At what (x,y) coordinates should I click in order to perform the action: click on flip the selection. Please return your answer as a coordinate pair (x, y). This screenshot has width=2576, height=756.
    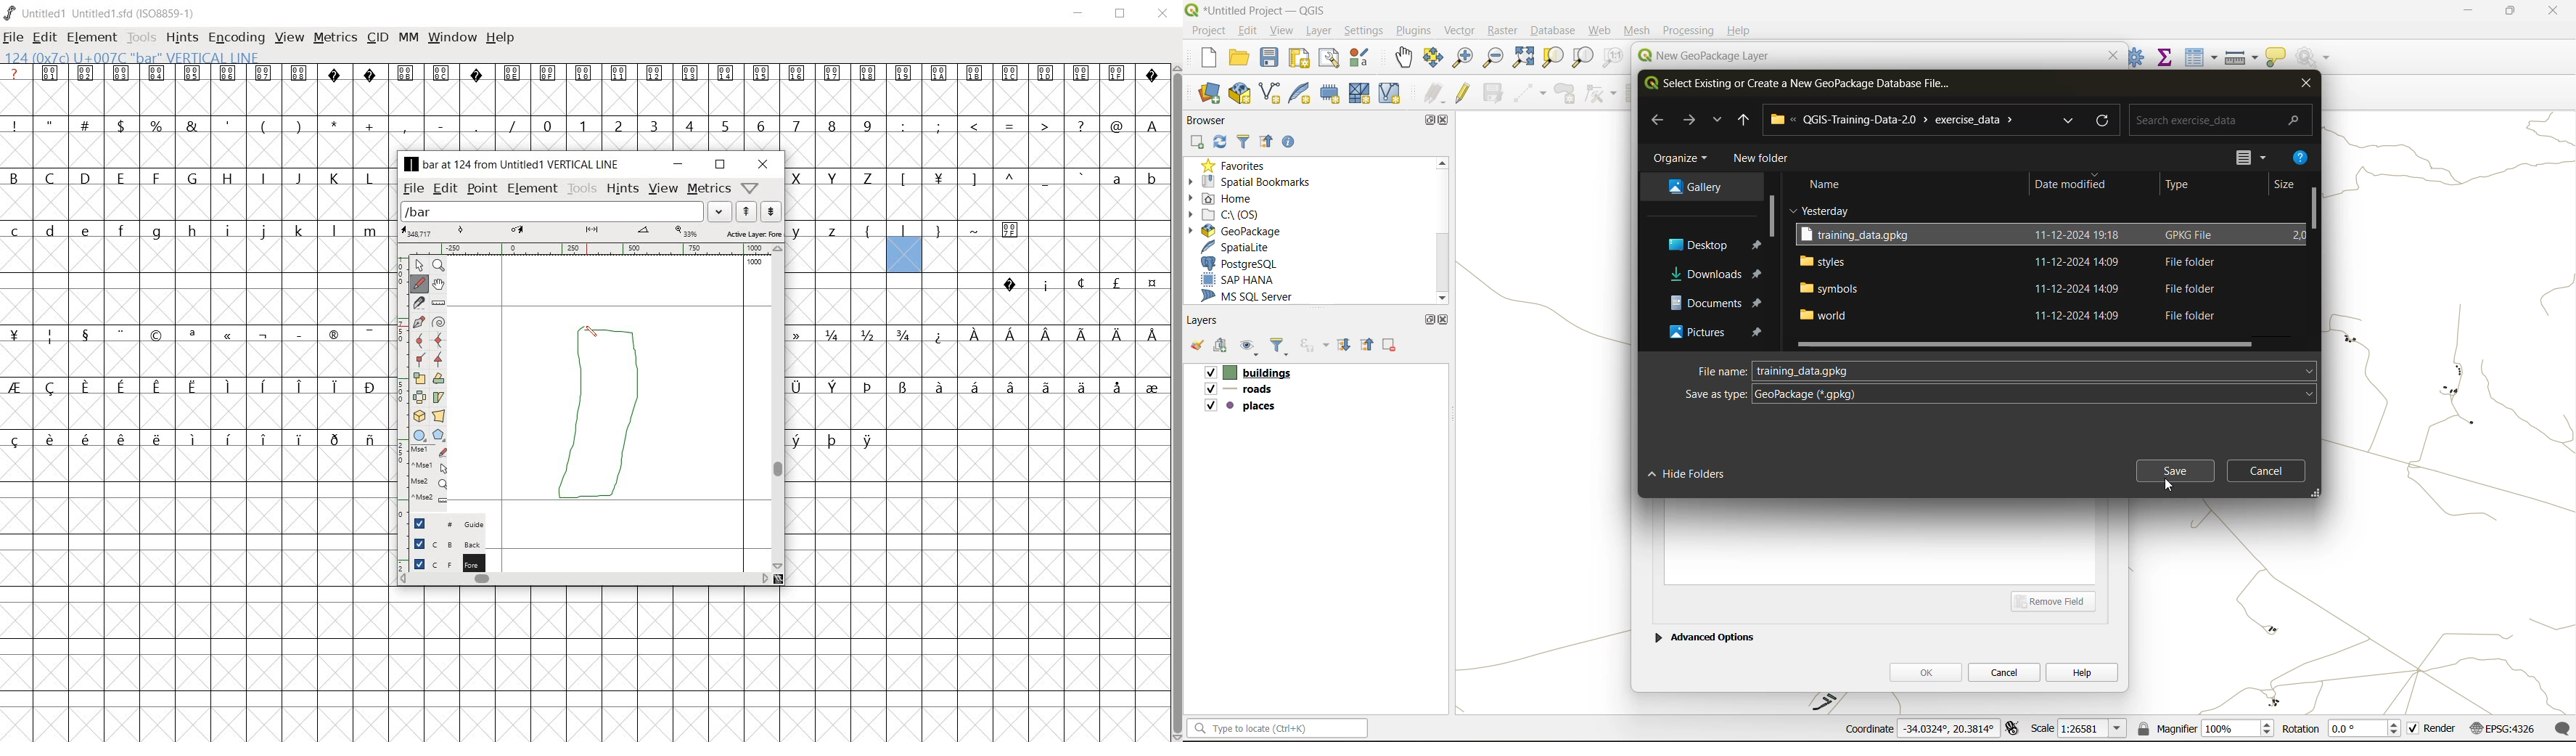
    Looking at the image, I should click on (419, 396).